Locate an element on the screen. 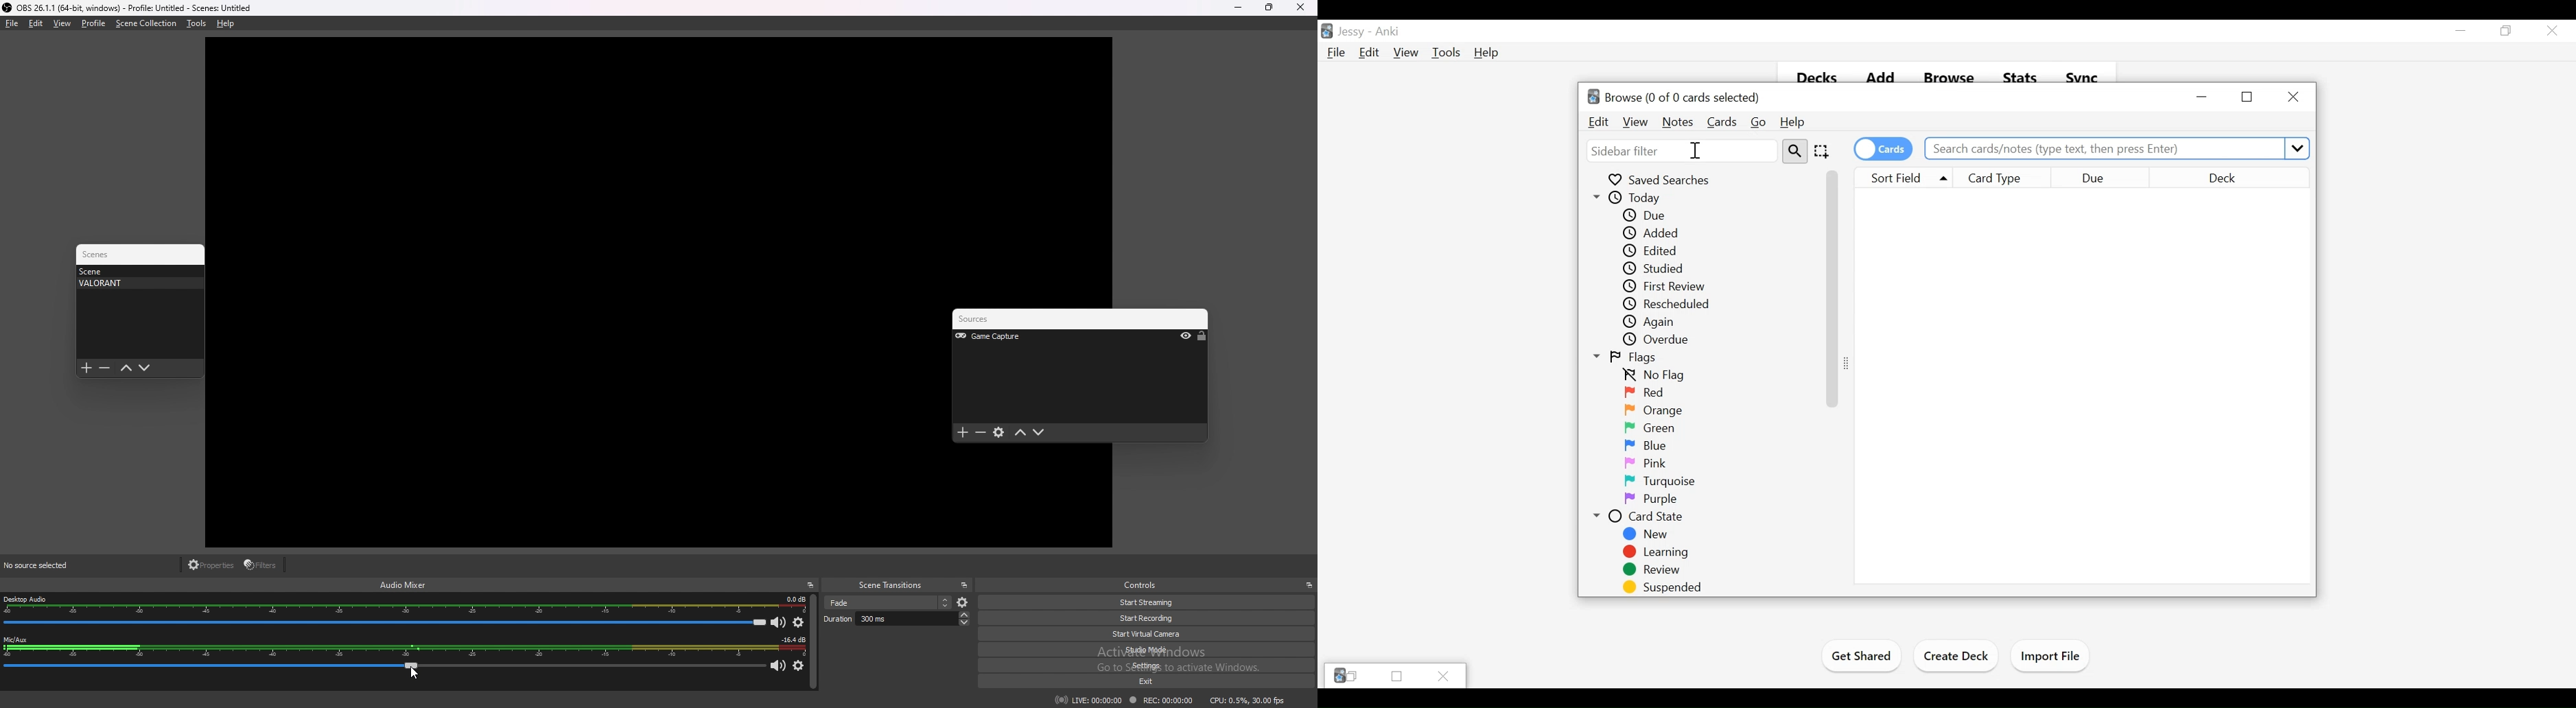  Sort Field is located at coordinates (1901, 177).